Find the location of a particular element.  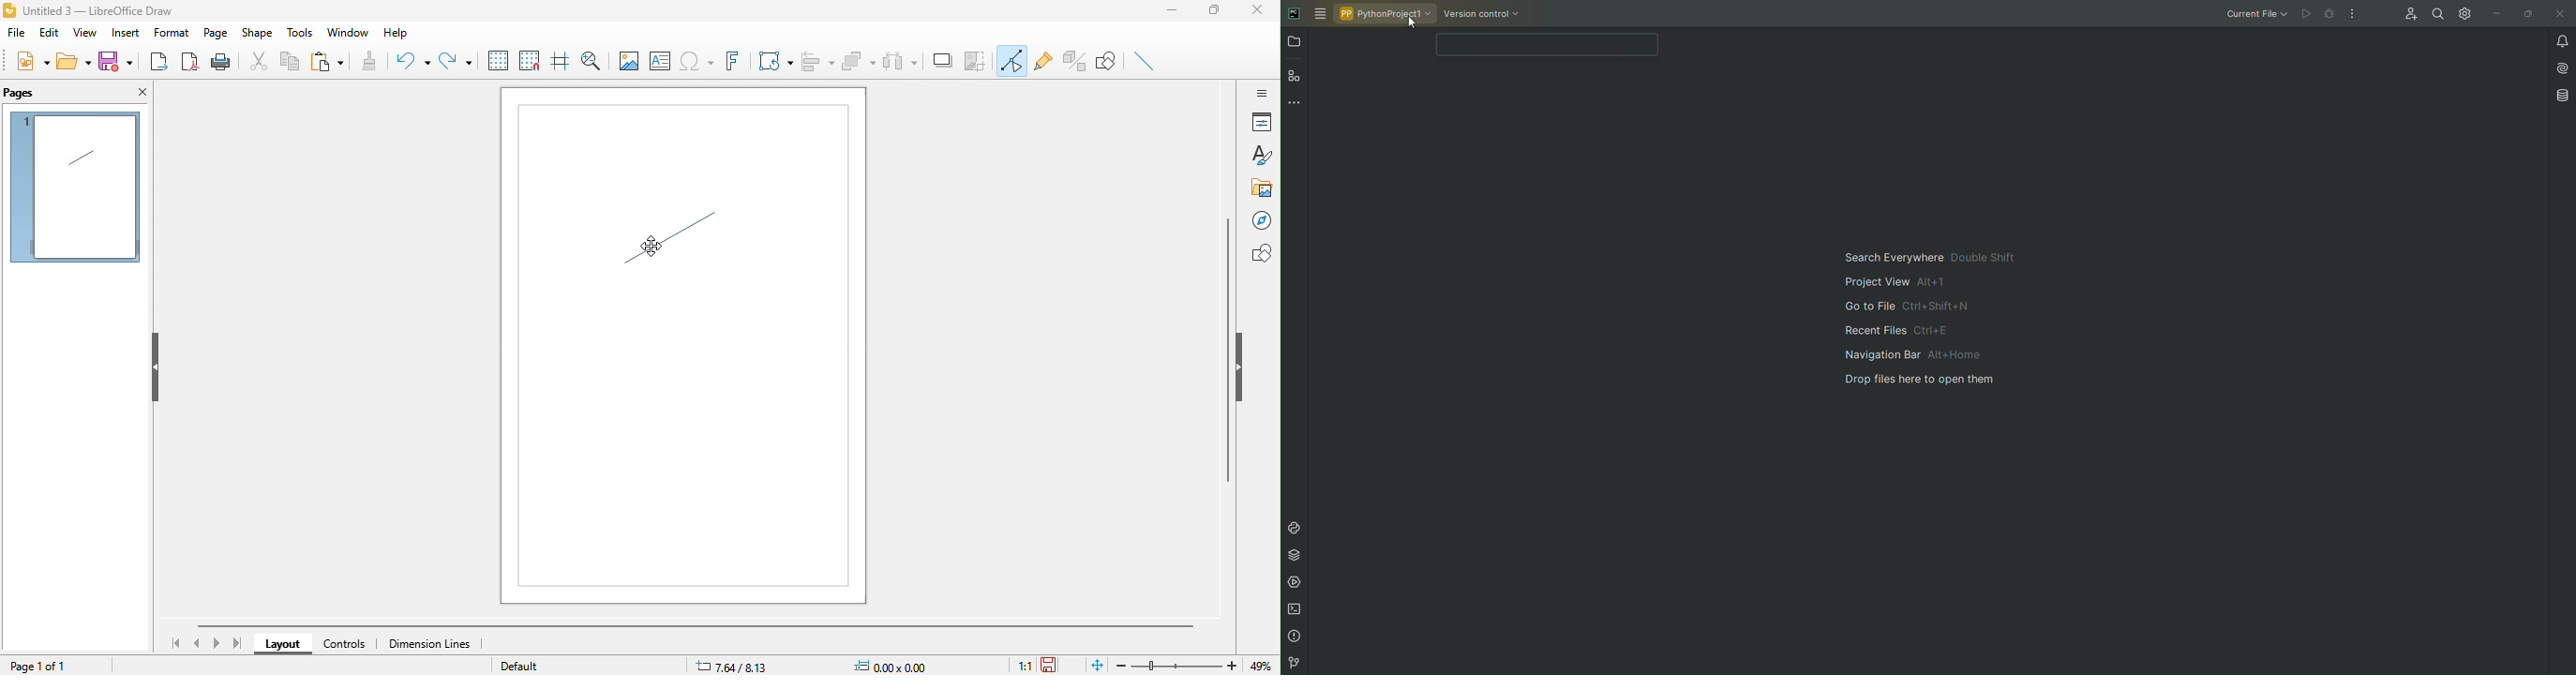

vertical scroll bar is located at coordinates (1227, 349).